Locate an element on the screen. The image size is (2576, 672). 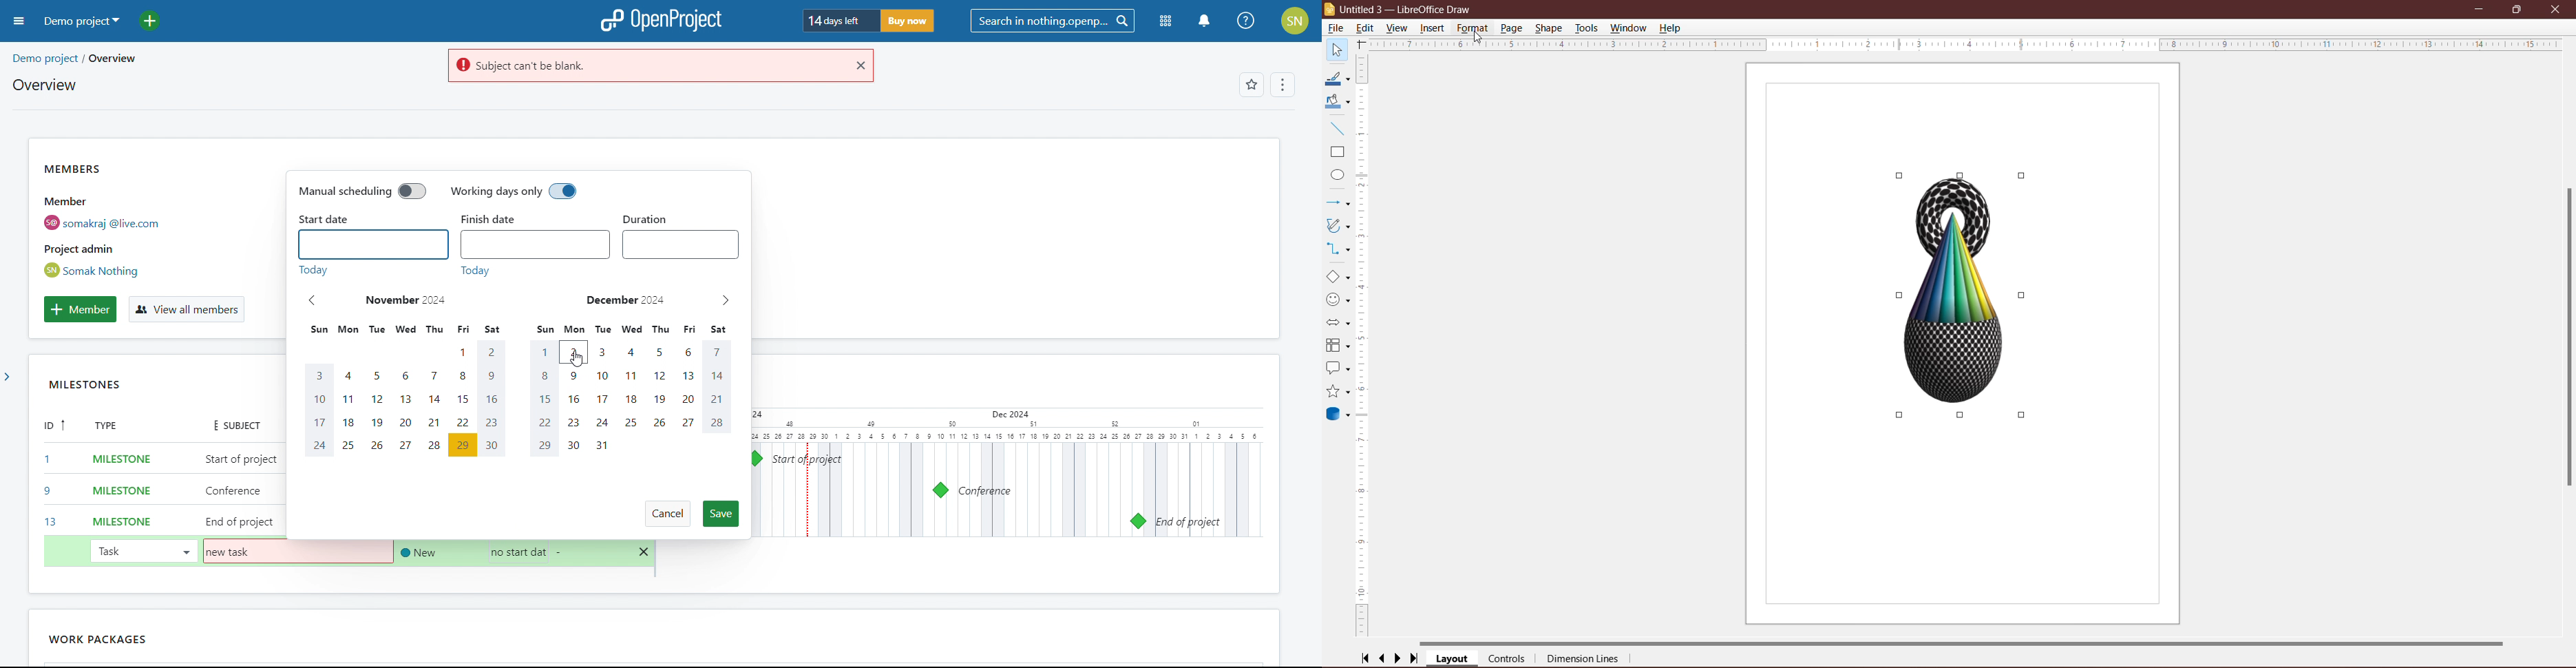
Block Arrows is located at coordinates (1338, 322).